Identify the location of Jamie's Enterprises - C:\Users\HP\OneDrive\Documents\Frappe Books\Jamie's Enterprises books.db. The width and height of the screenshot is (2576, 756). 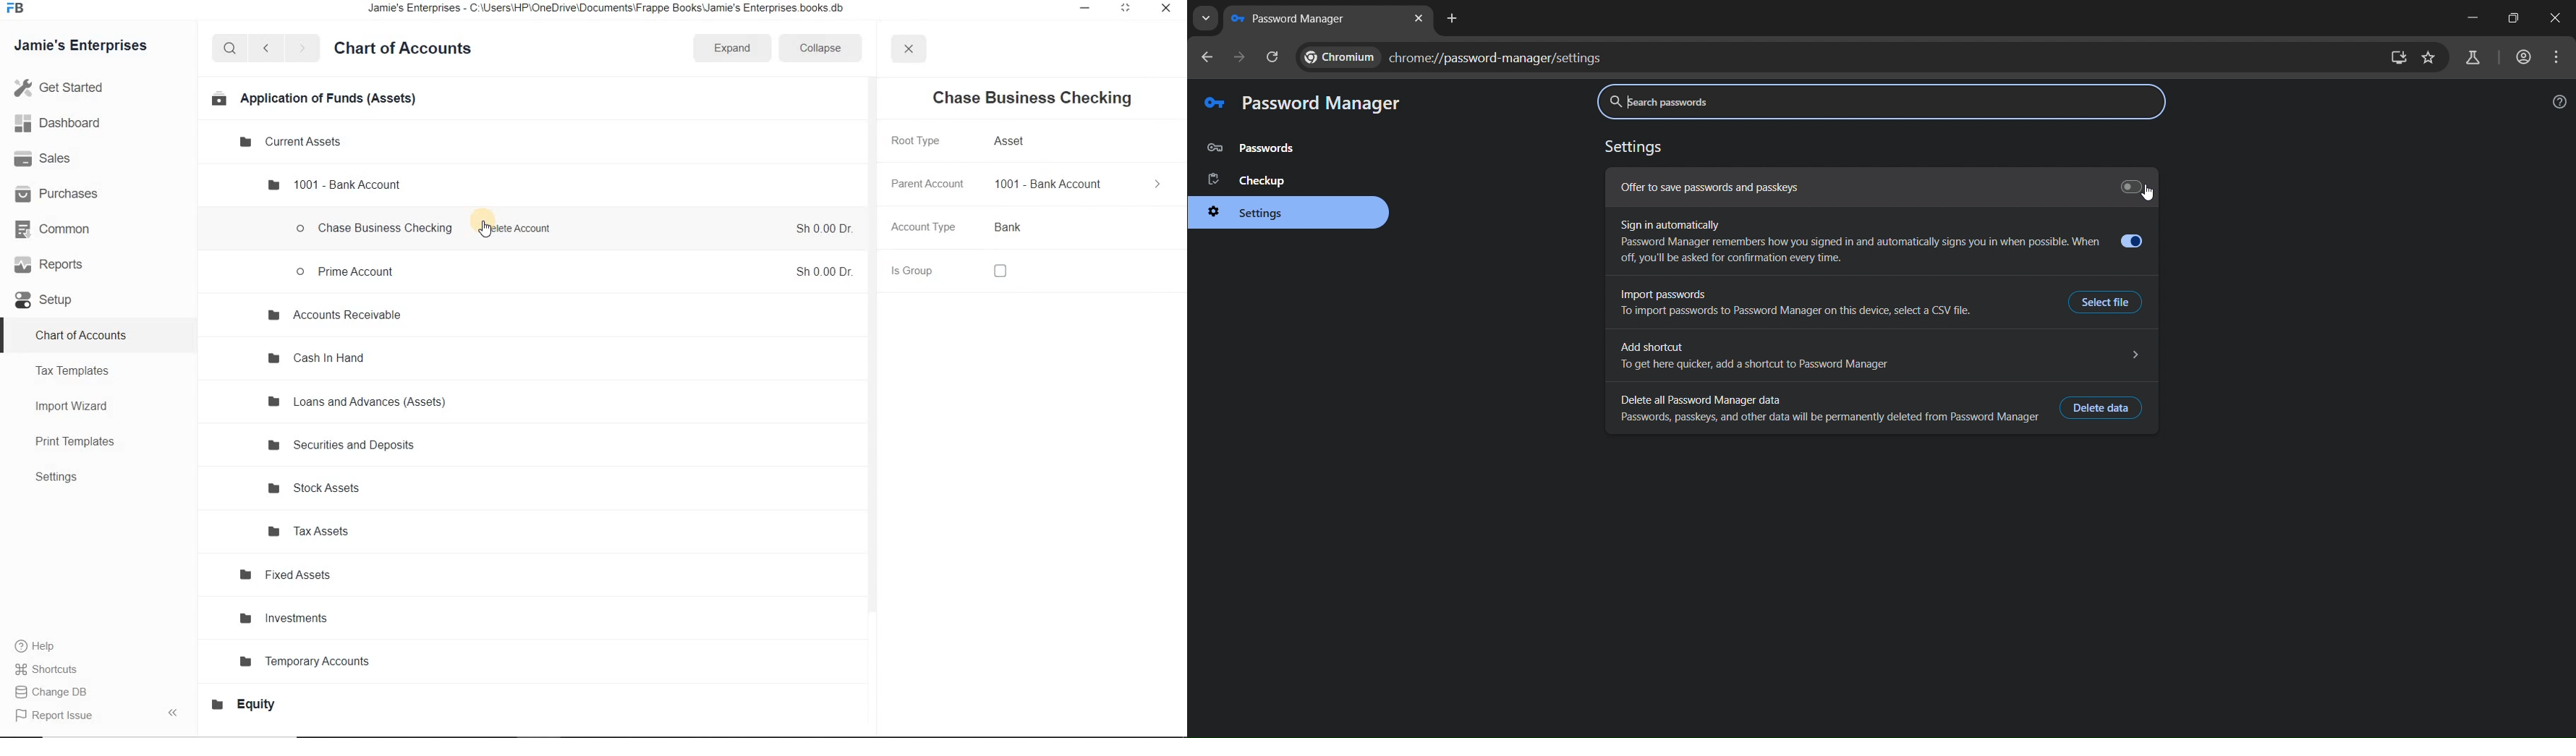
(618, 11).